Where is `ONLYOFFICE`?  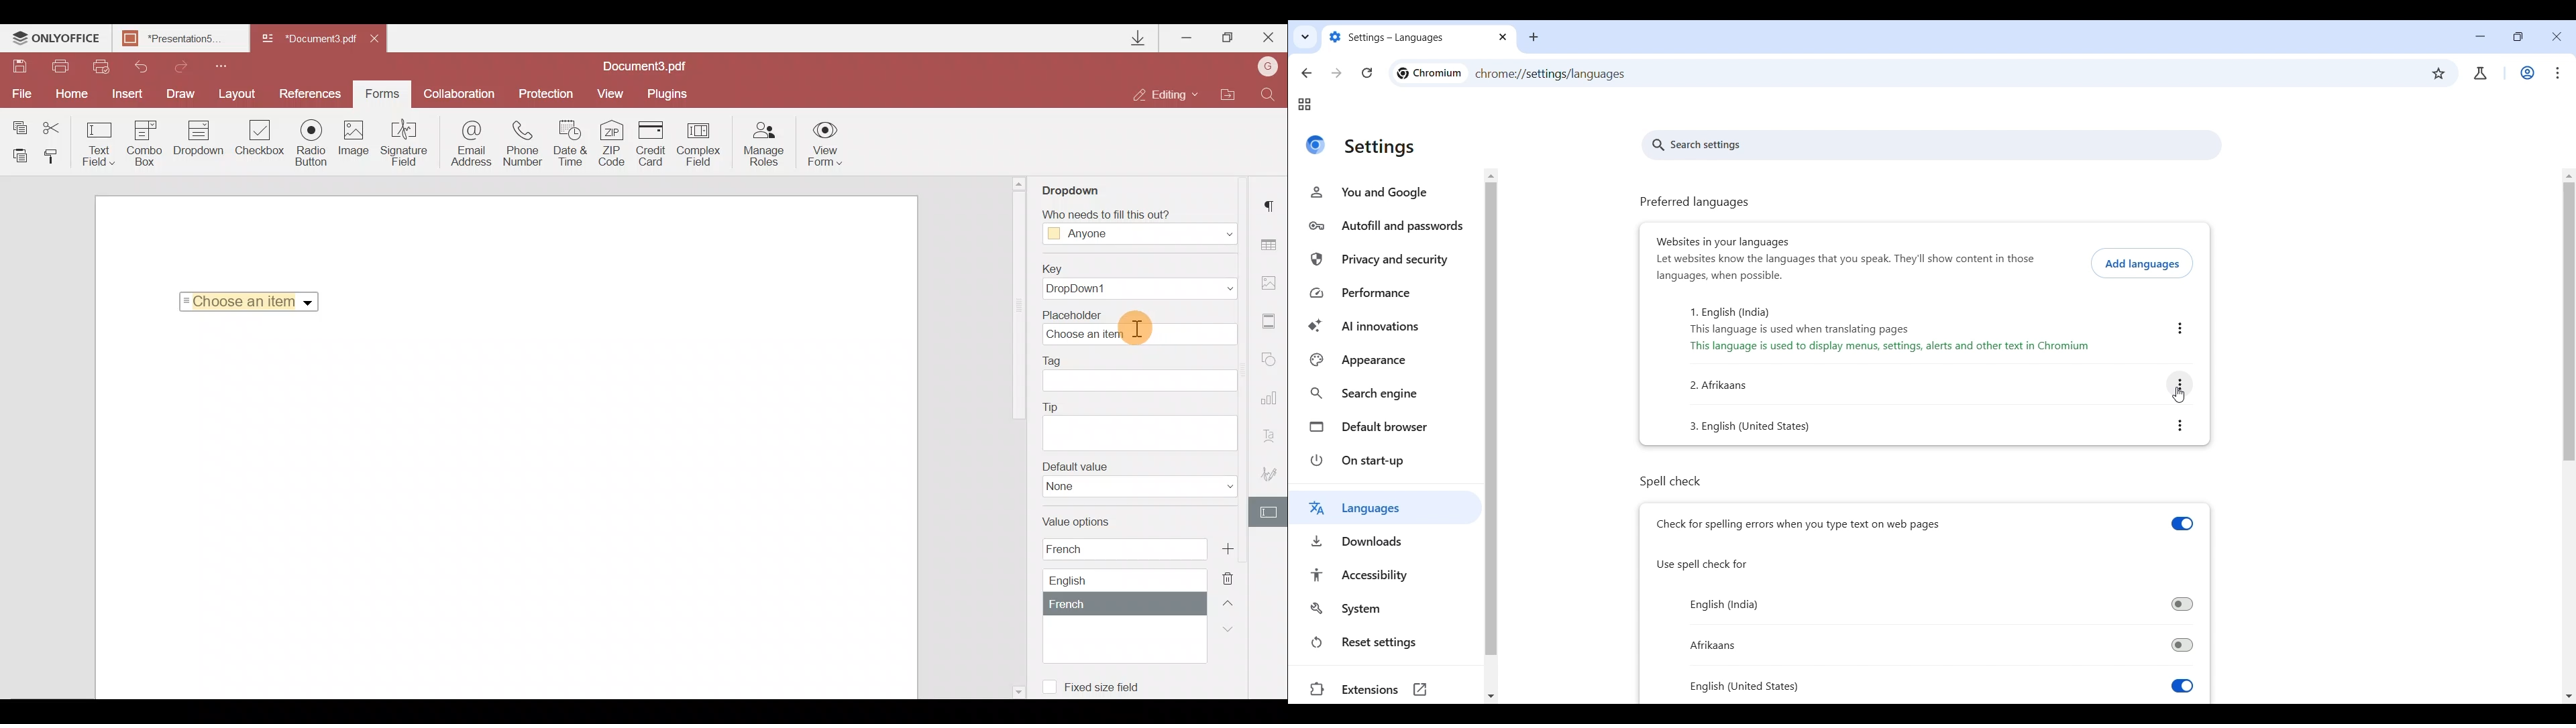 ONLYOFFICE is located at coordinates (56, 40).